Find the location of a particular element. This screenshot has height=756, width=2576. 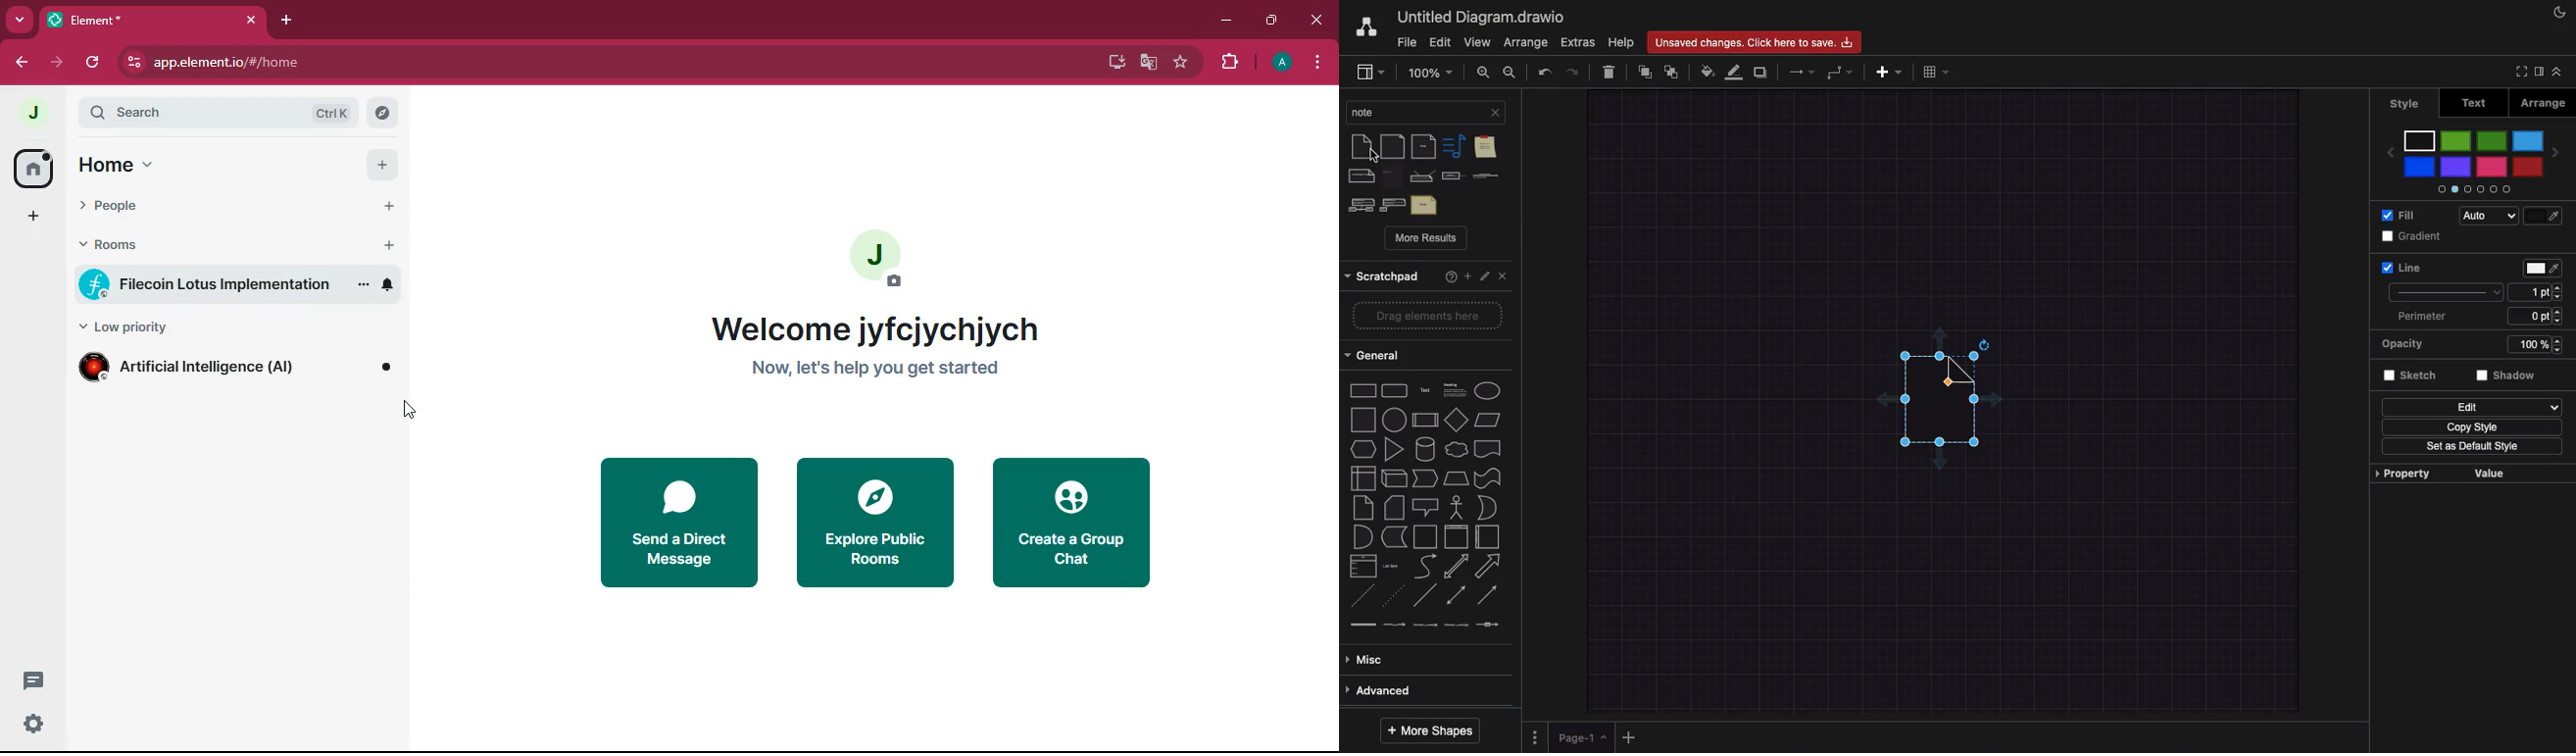

increase perimeter is located at coordinates (2561, 311).